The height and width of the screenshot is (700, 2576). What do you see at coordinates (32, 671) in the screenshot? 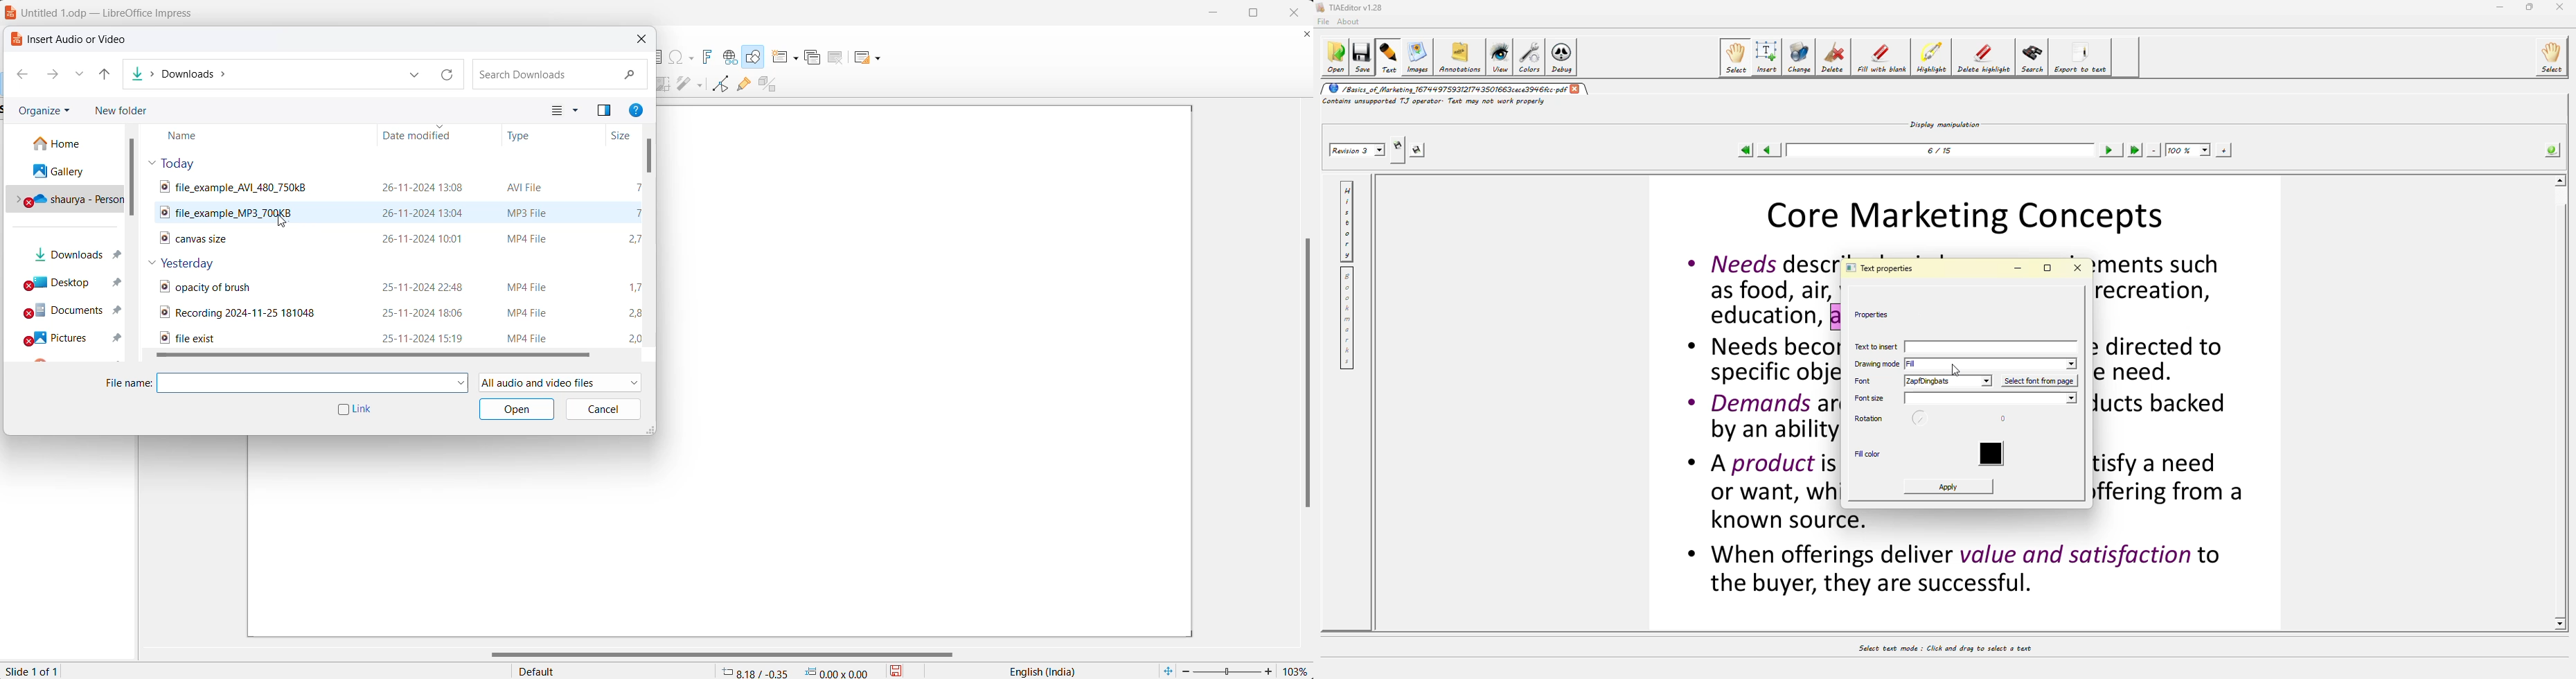
I see `current slide number` at bounding box center [32, 671].